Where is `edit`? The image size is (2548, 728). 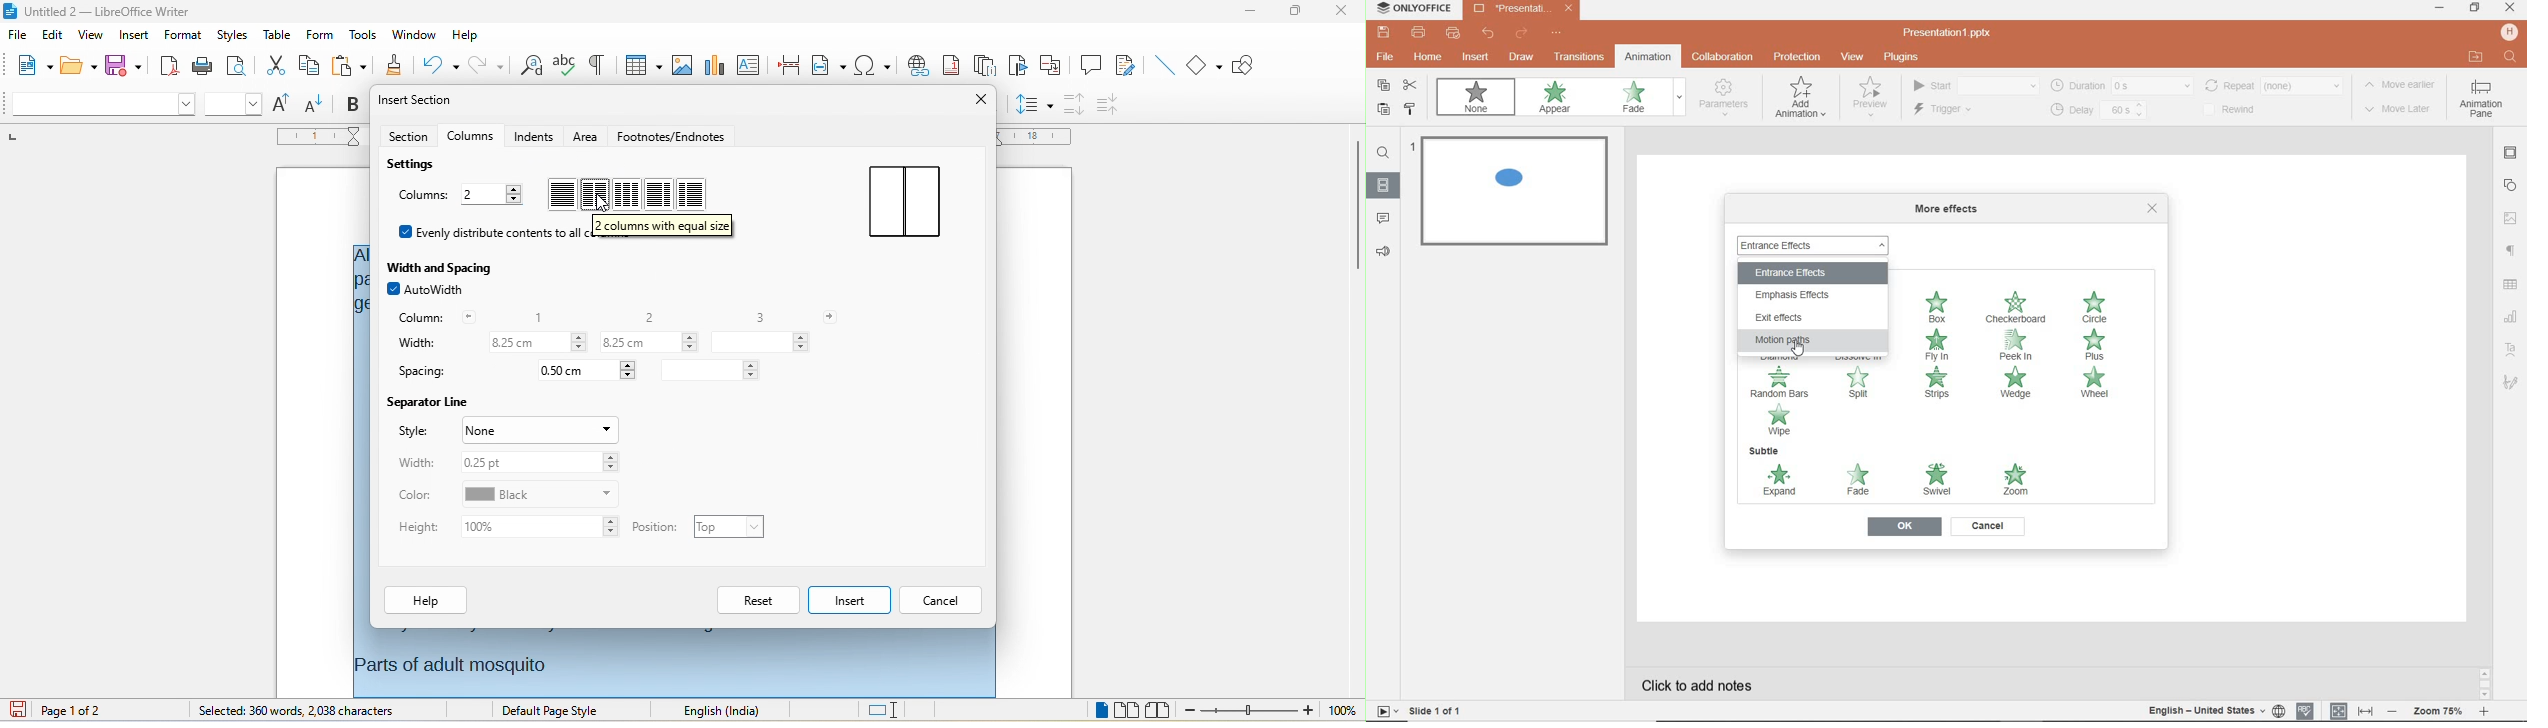 edit is located at coordinates (52, 35).